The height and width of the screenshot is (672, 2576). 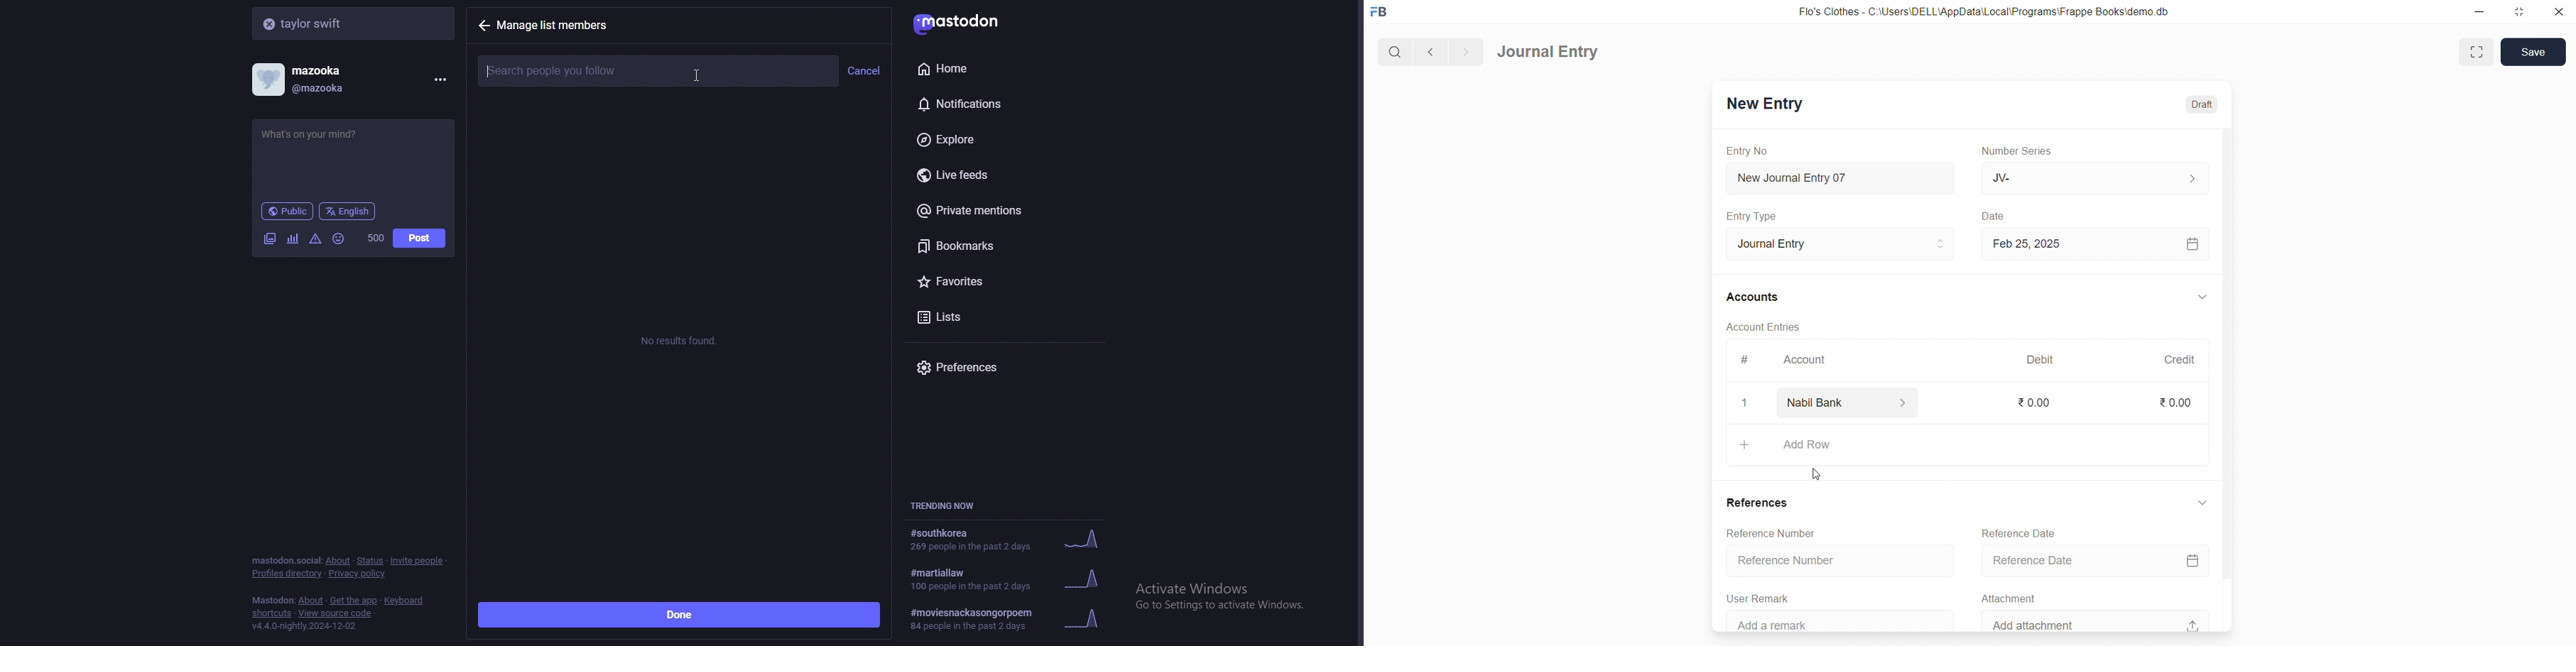 What do you see at coordinates (2094, 179) in the screenshot?
I see `JV-` at bounding box center [2094, 179].